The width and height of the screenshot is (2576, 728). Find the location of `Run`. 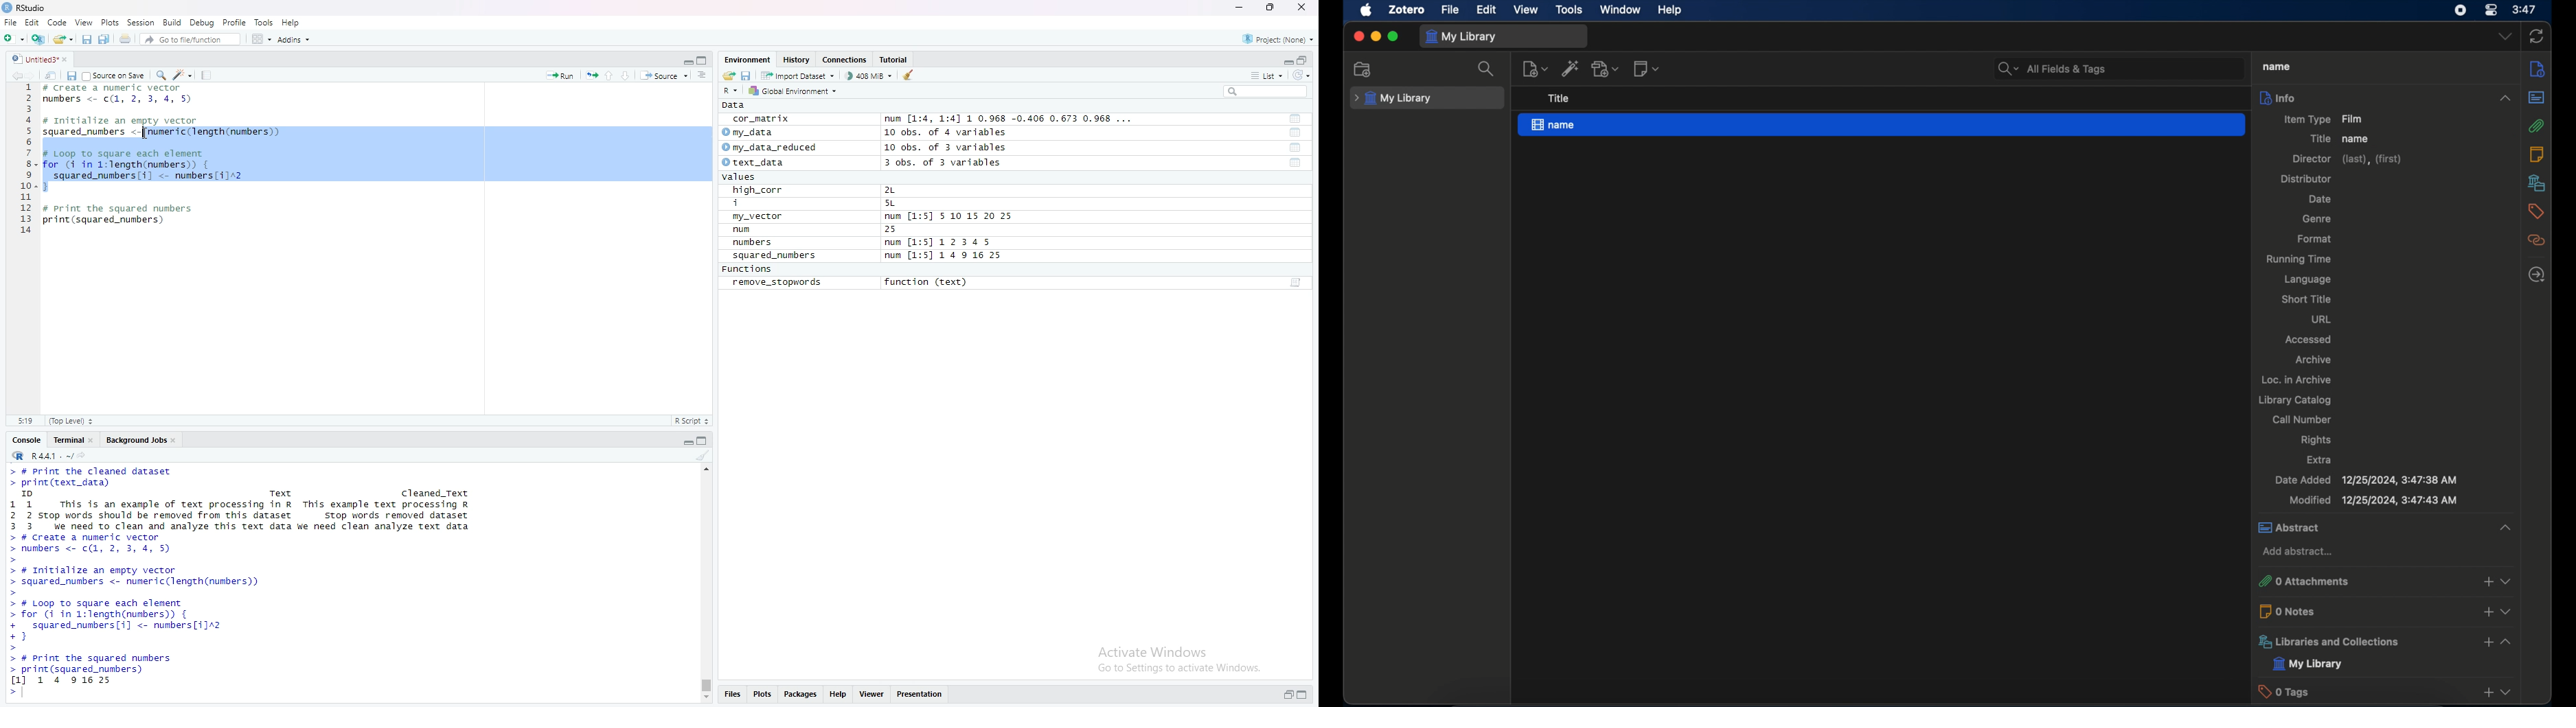

Run is located at coordinates (560, 74).